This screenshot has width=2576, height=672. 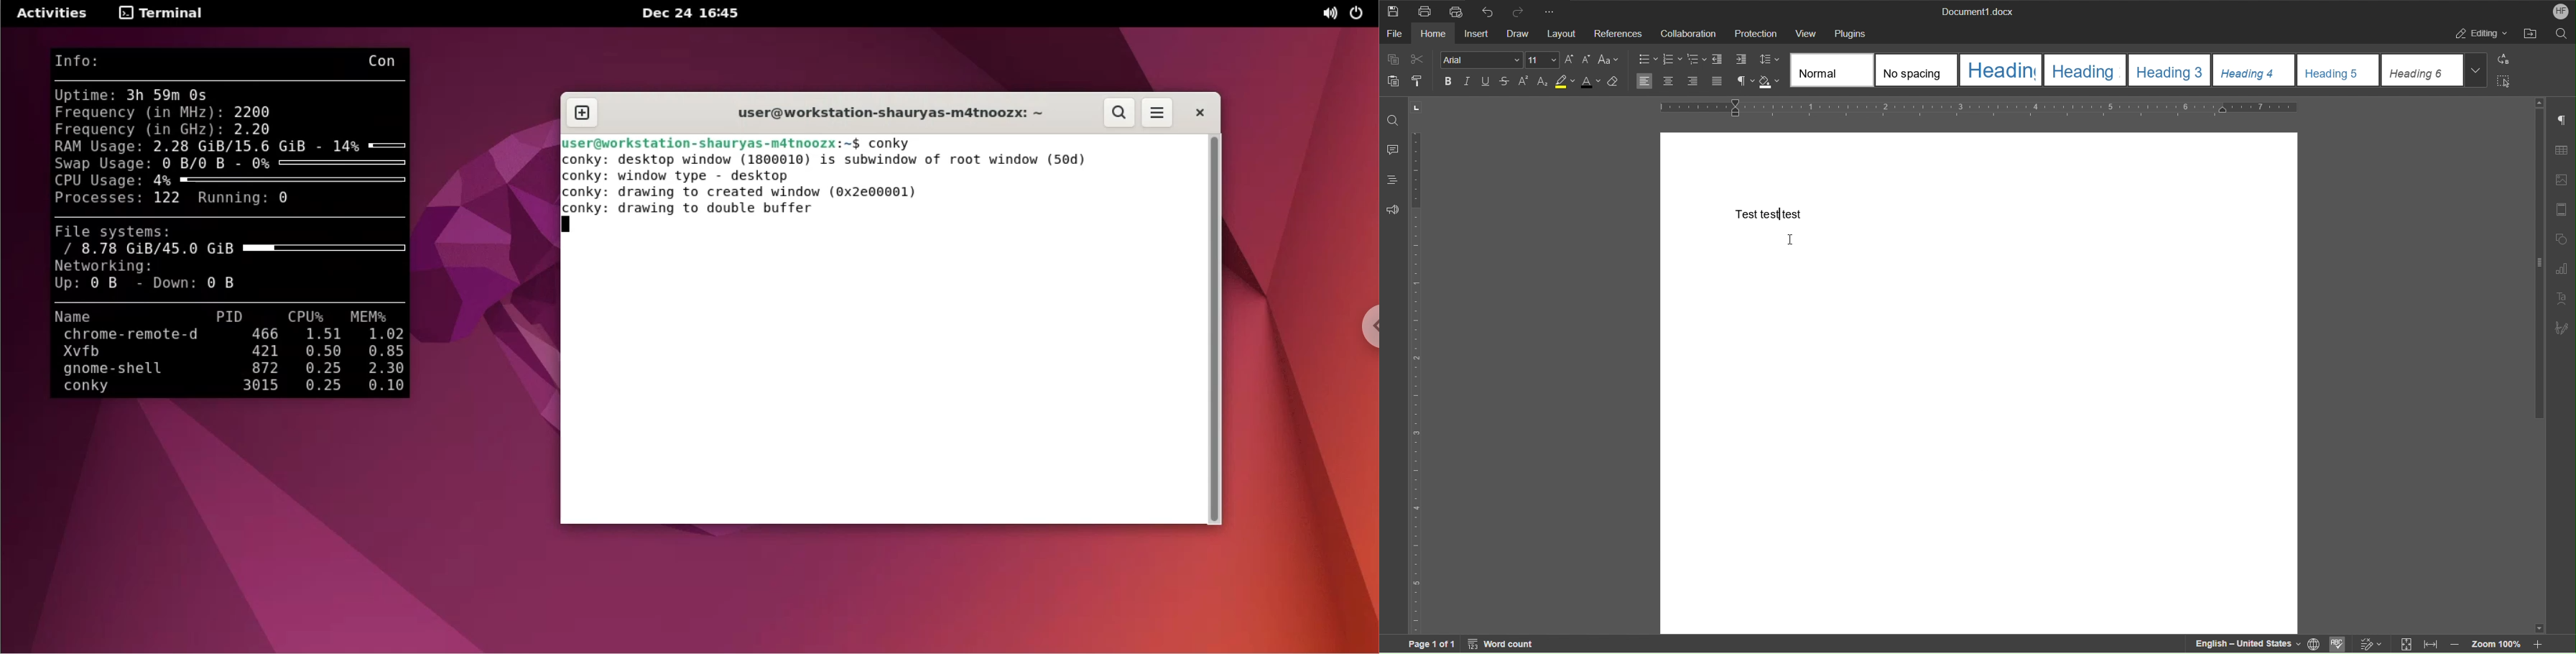 I want to click on Increase Indent, so click(x=1740, y=60).